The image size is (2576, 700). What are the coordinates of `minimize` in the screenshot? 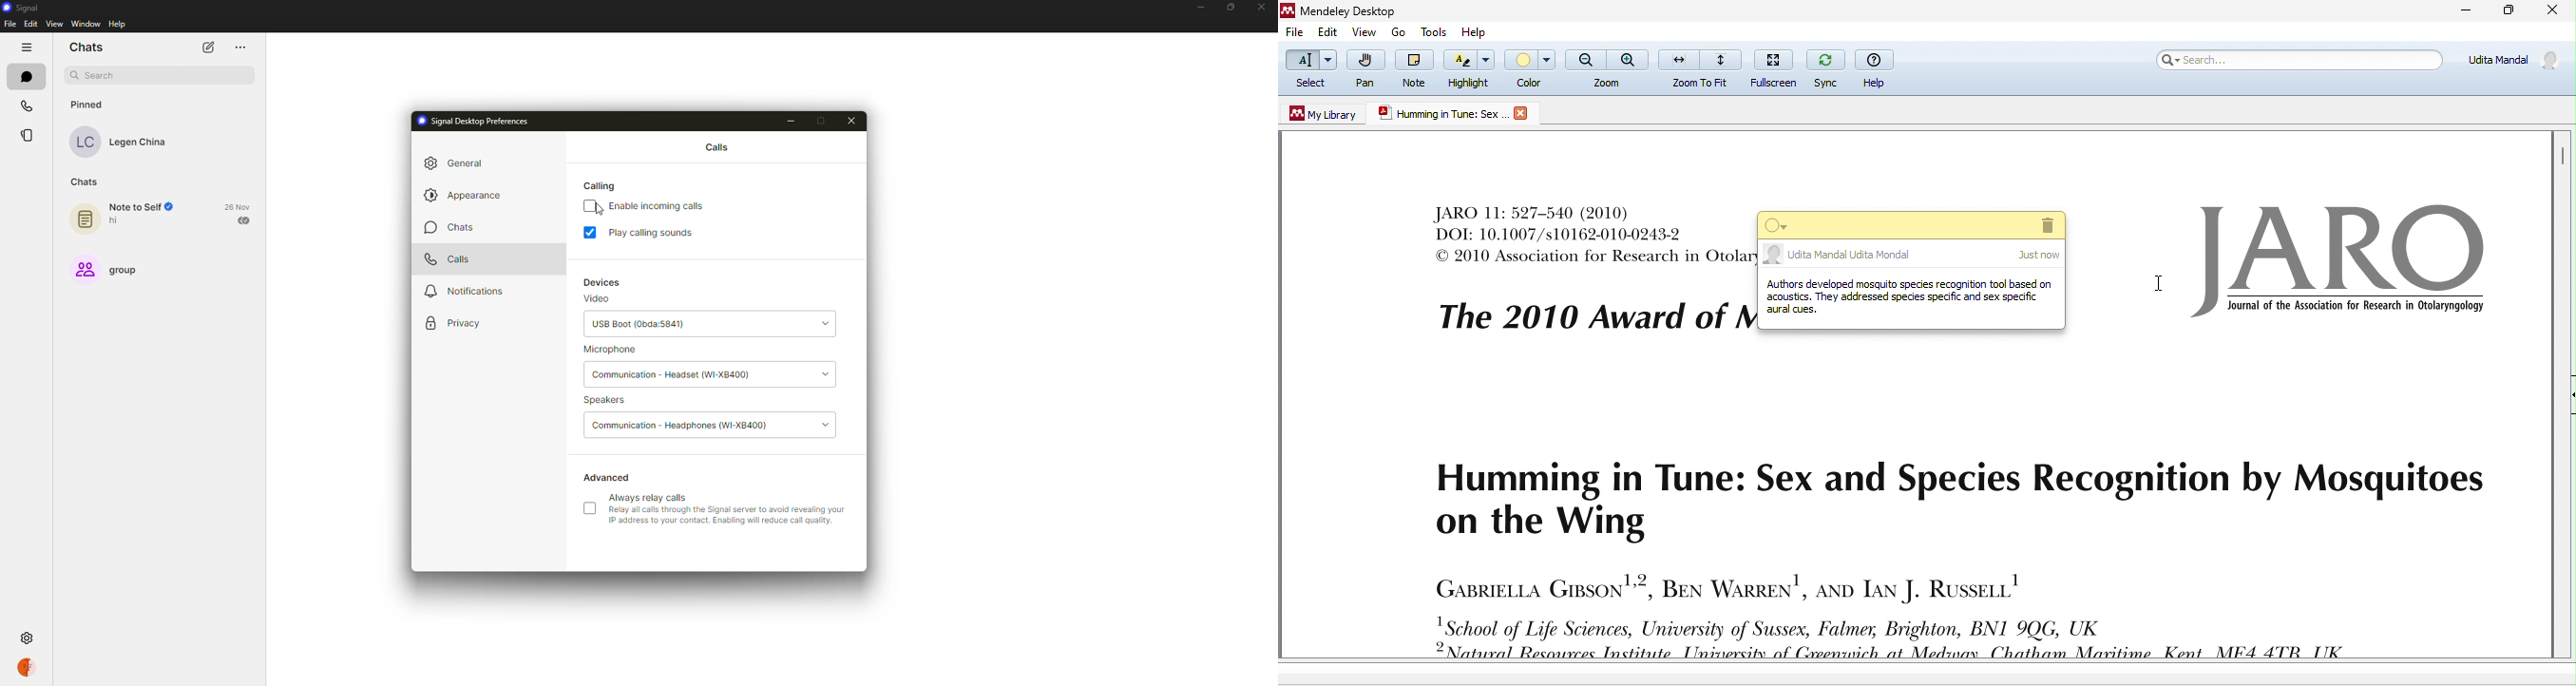 It's located at (793, 120).